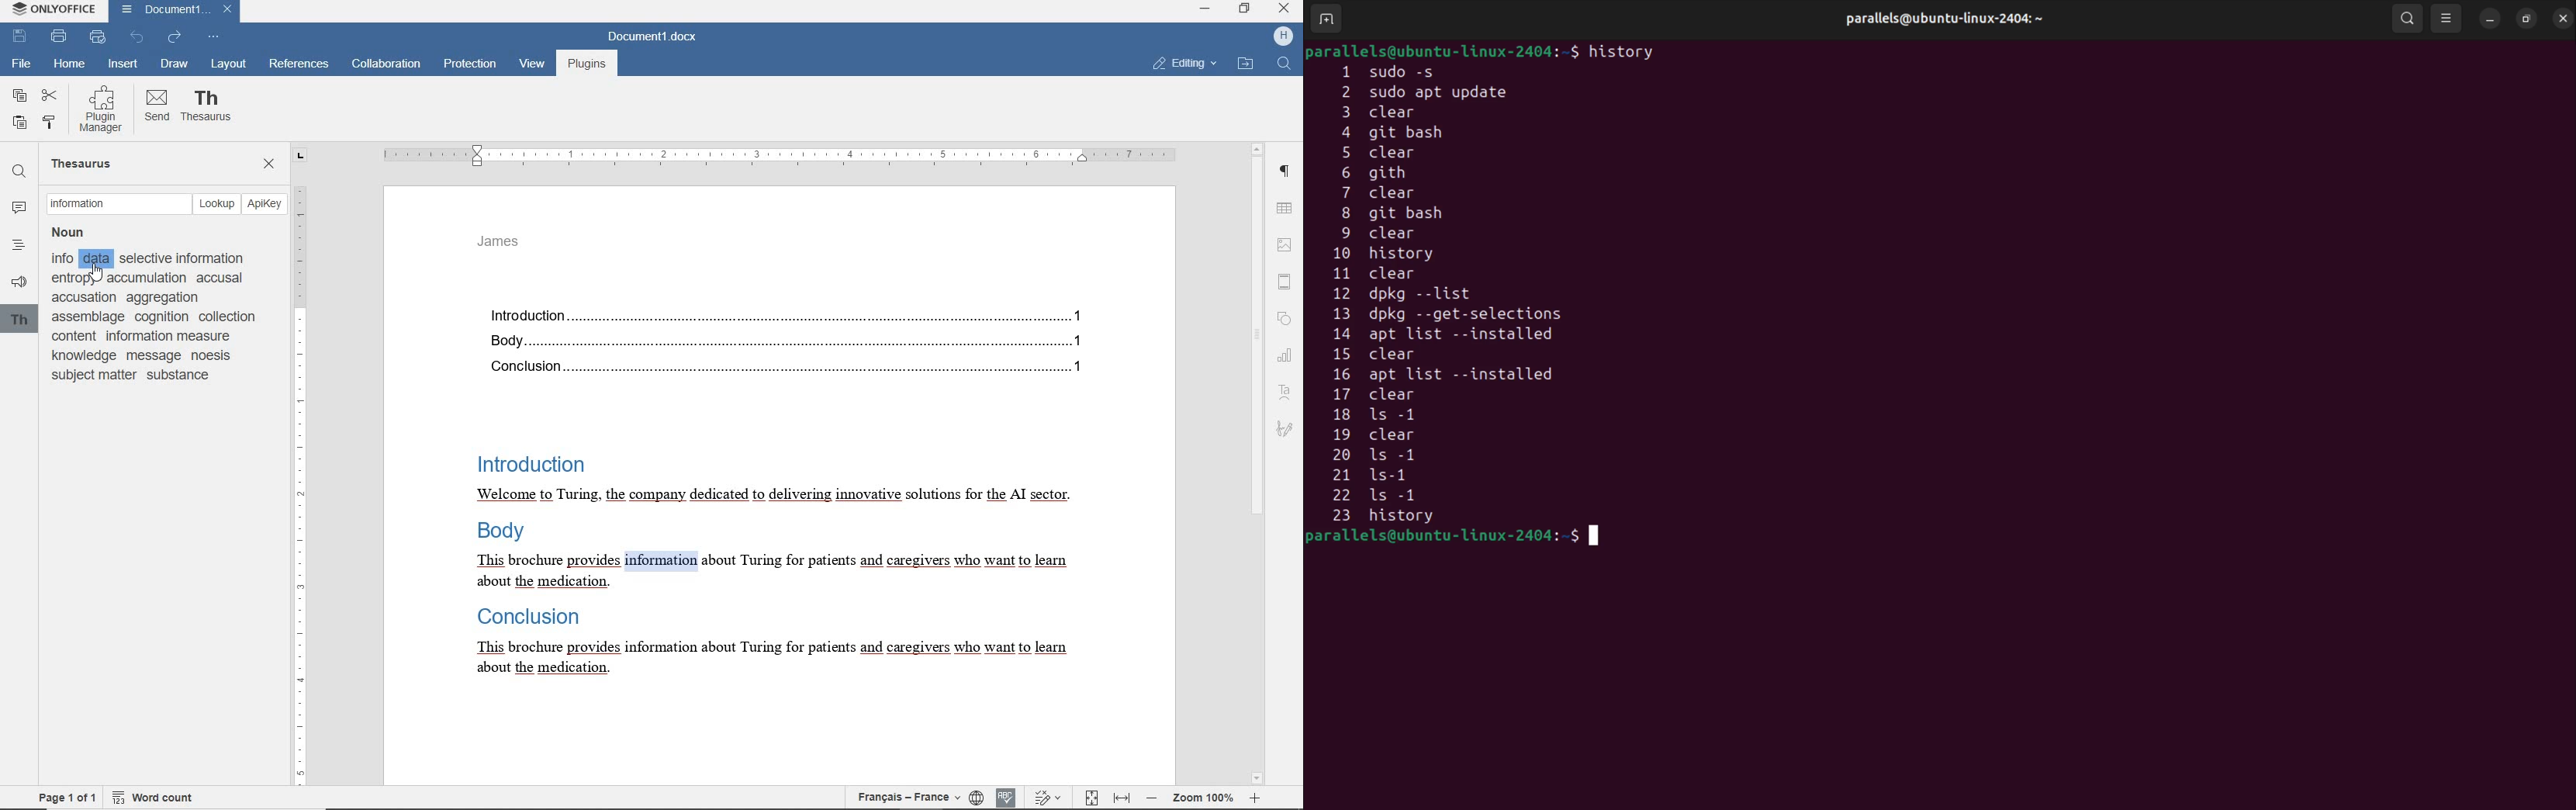 The height and width of the screenshot is (812, 2576). What do you see at coordinates (1088, 795) in the screenshot?
I see `FIT TO PAGE` at bounding box center [1088, 795].